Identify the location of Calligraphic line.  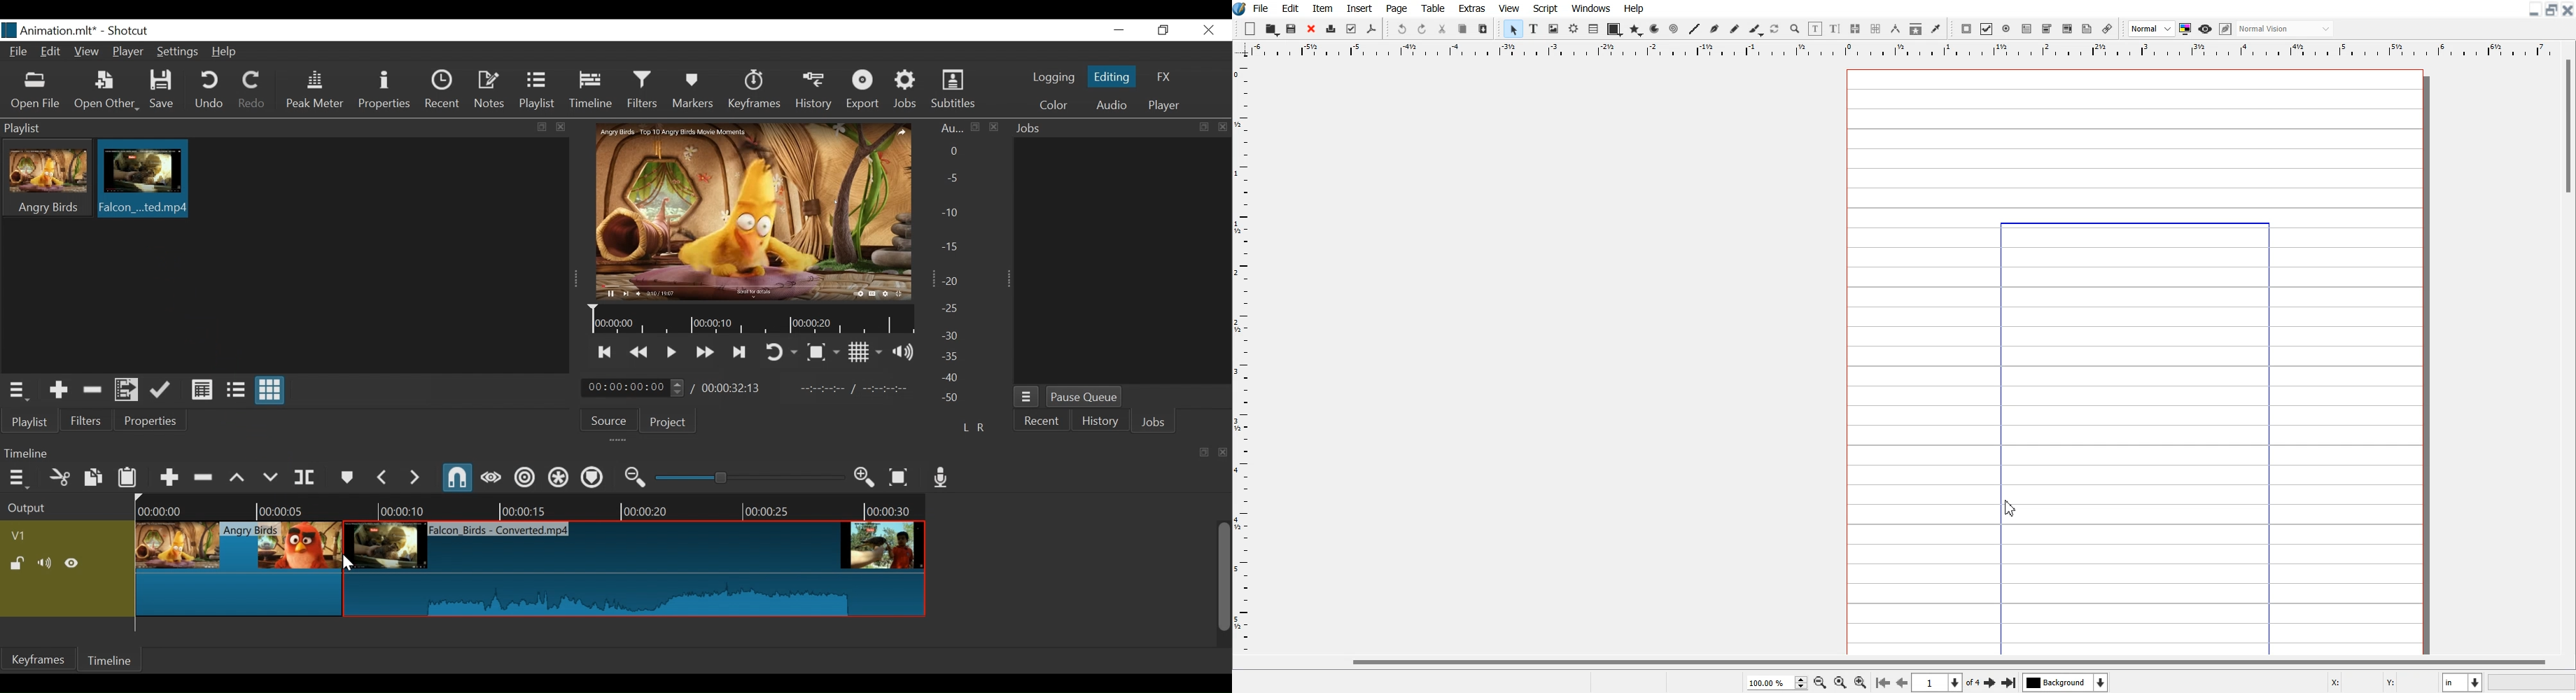
(1756, 30).